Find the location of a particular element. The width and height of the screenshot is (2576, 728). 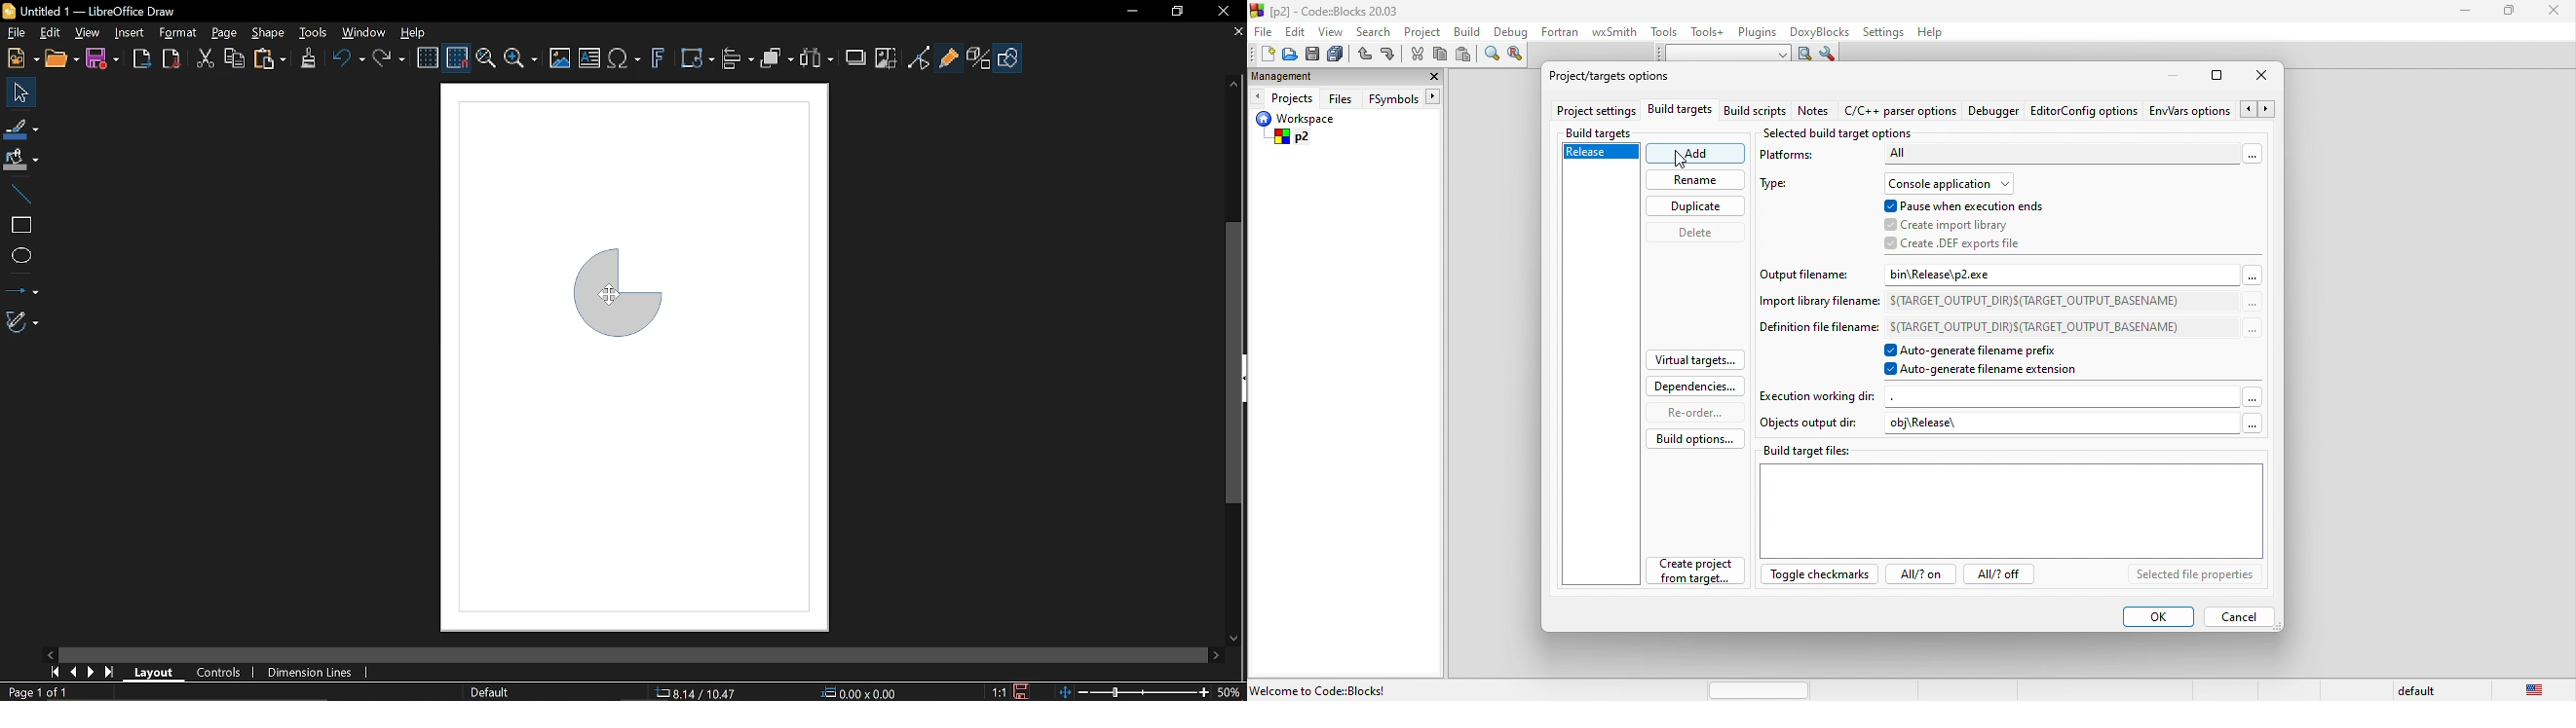

Toggle extrusion is located at coordinates (980, 58).